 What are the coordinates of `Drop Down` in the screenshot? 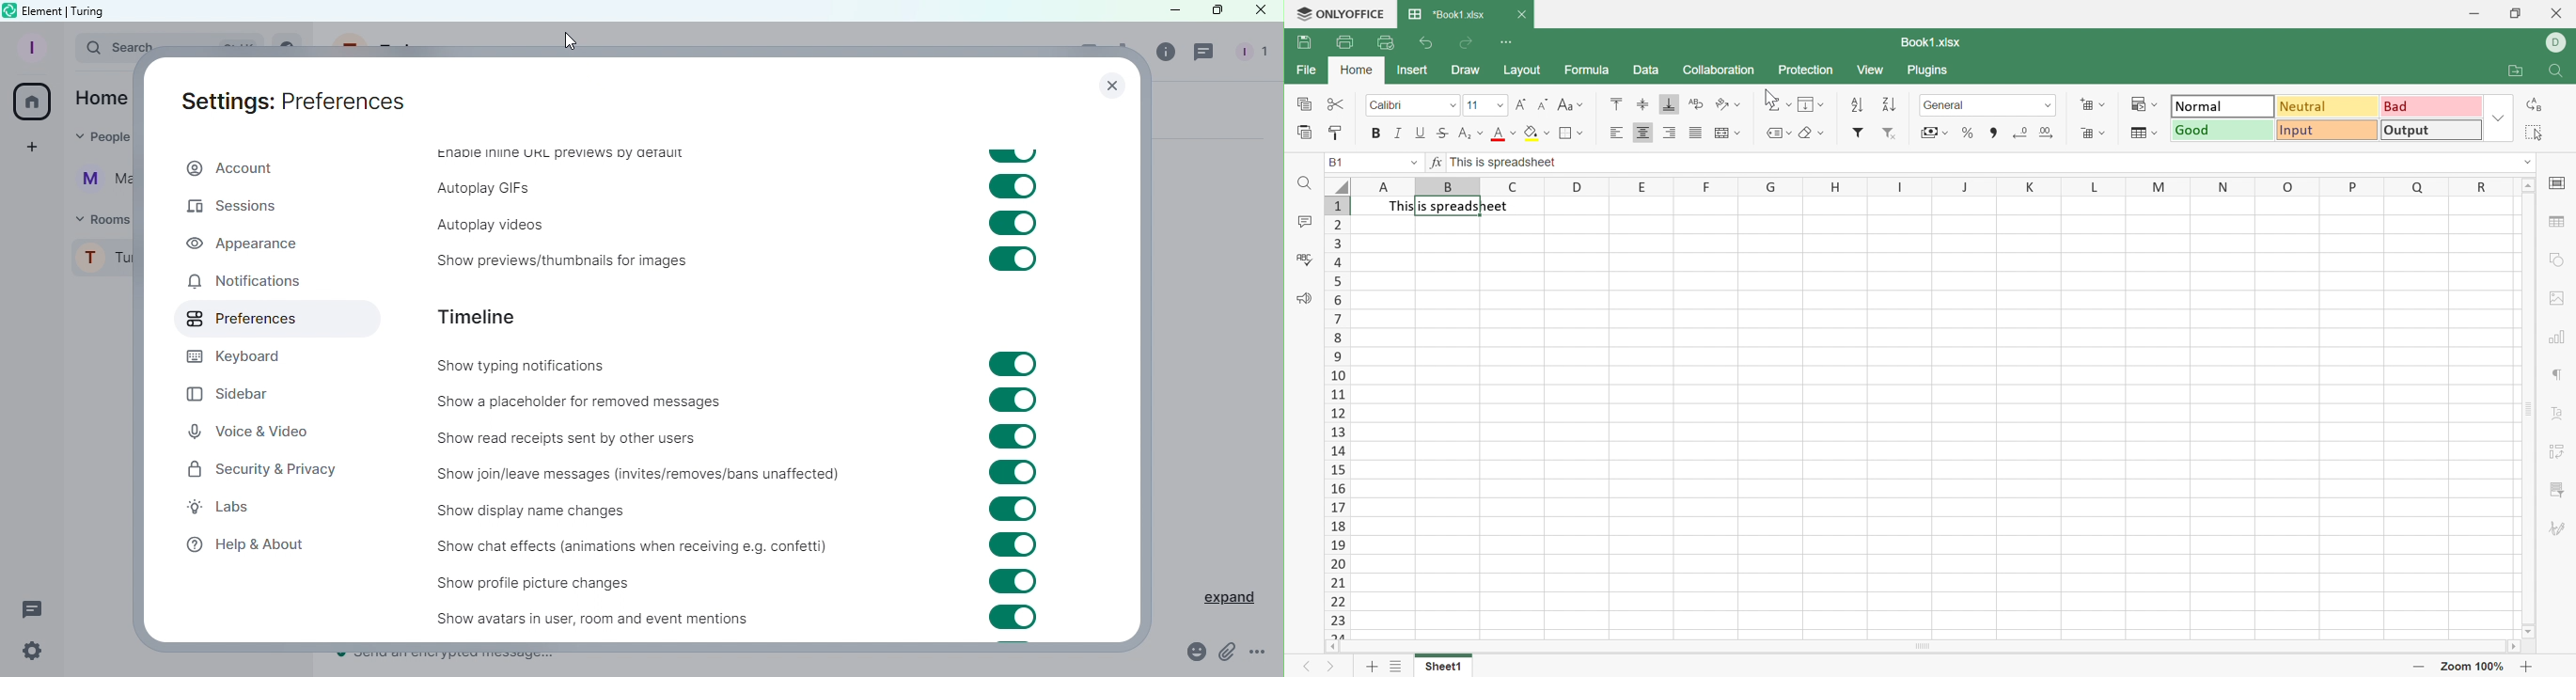 It's located at (1582, 104).